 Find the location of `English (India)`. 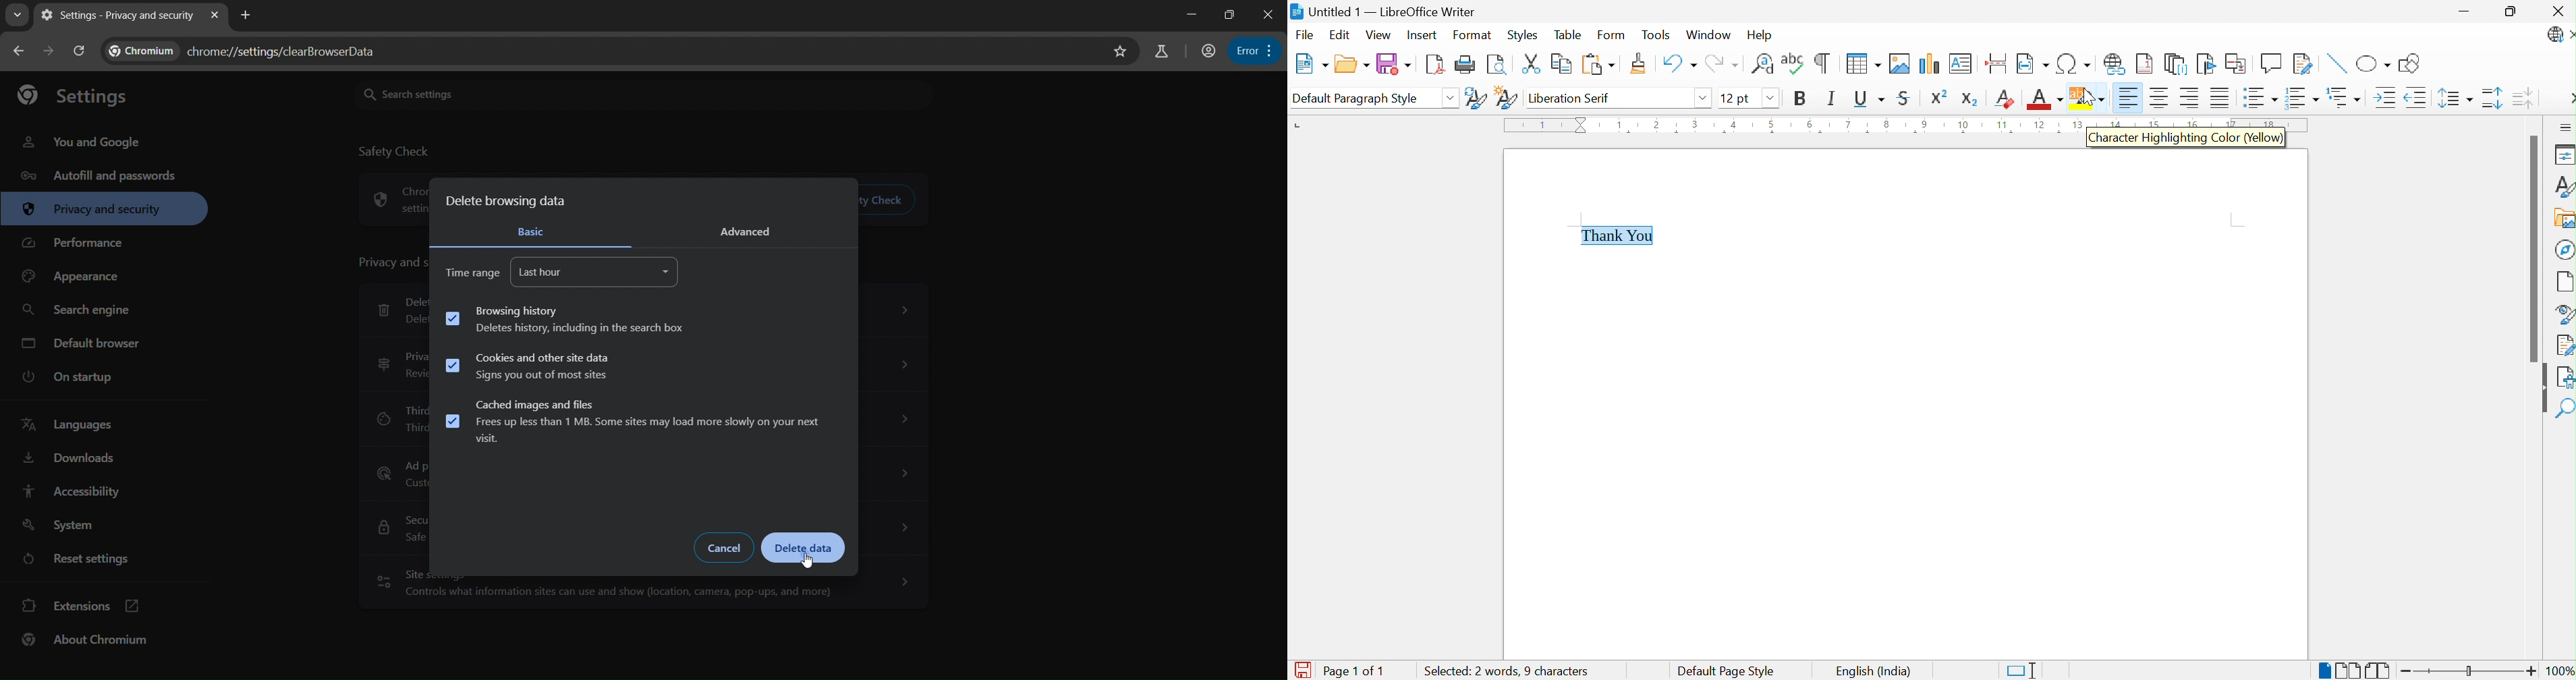

English (India) is located at coordinates (1872, 671).